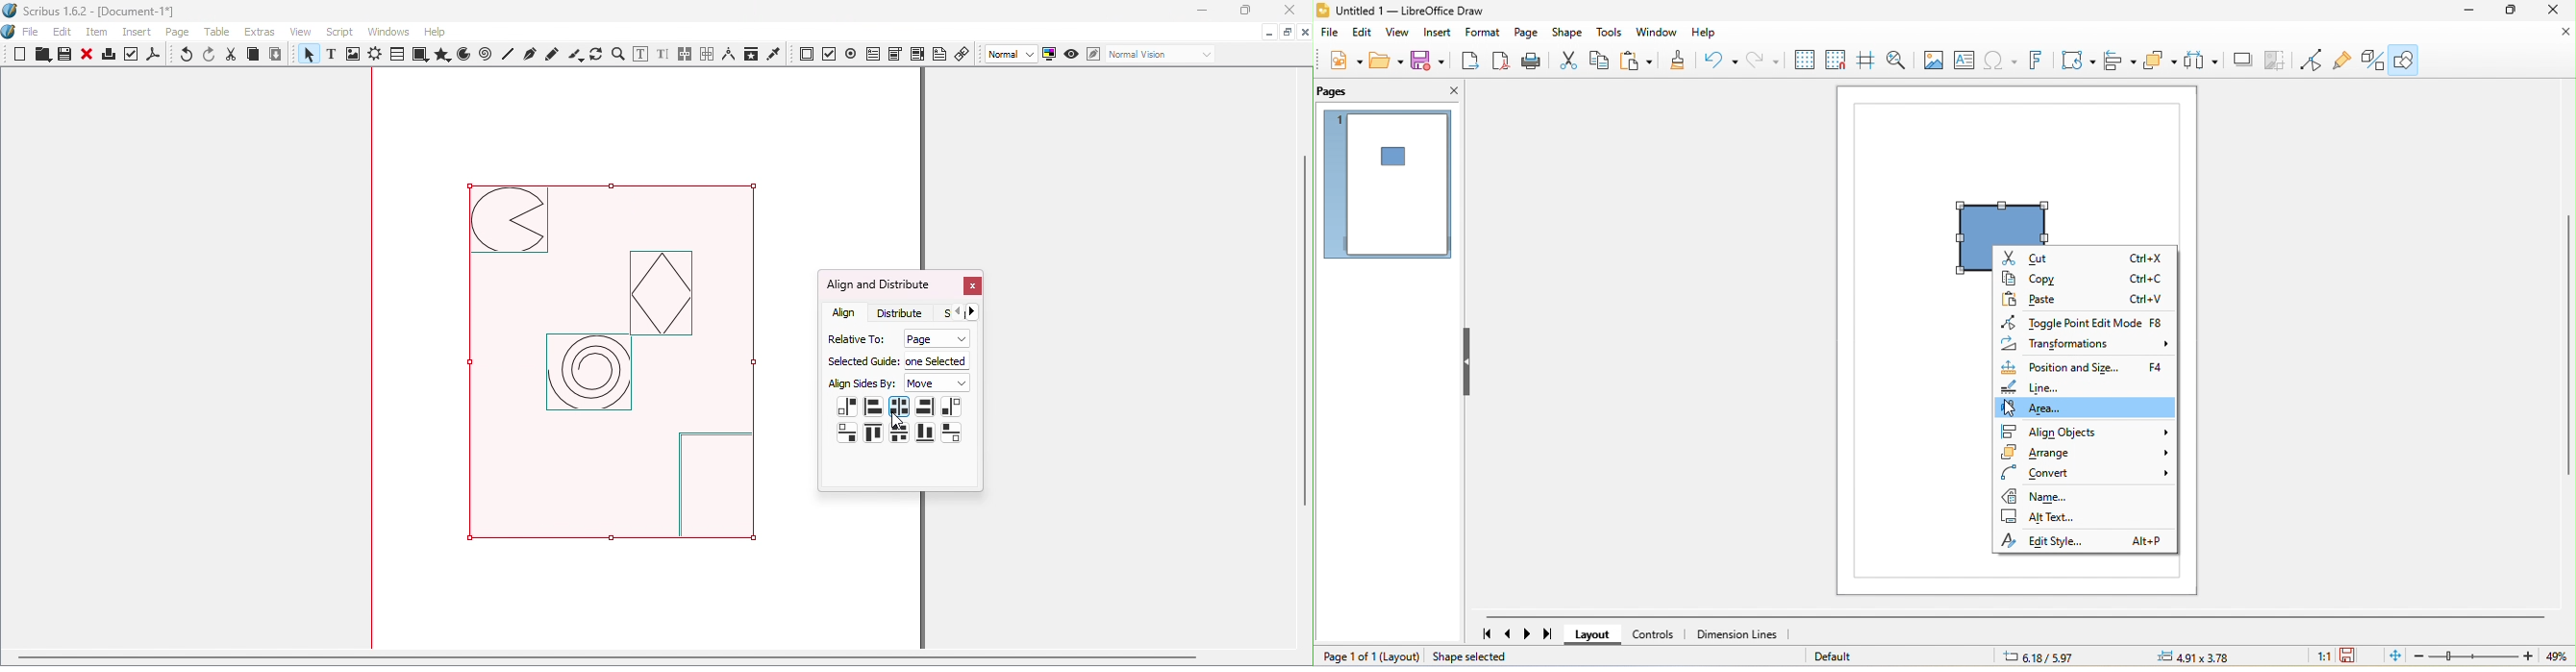 Image resolution: width=2576 pixels, height=672 pixels. I want to click on Cut, so click(232, 55).